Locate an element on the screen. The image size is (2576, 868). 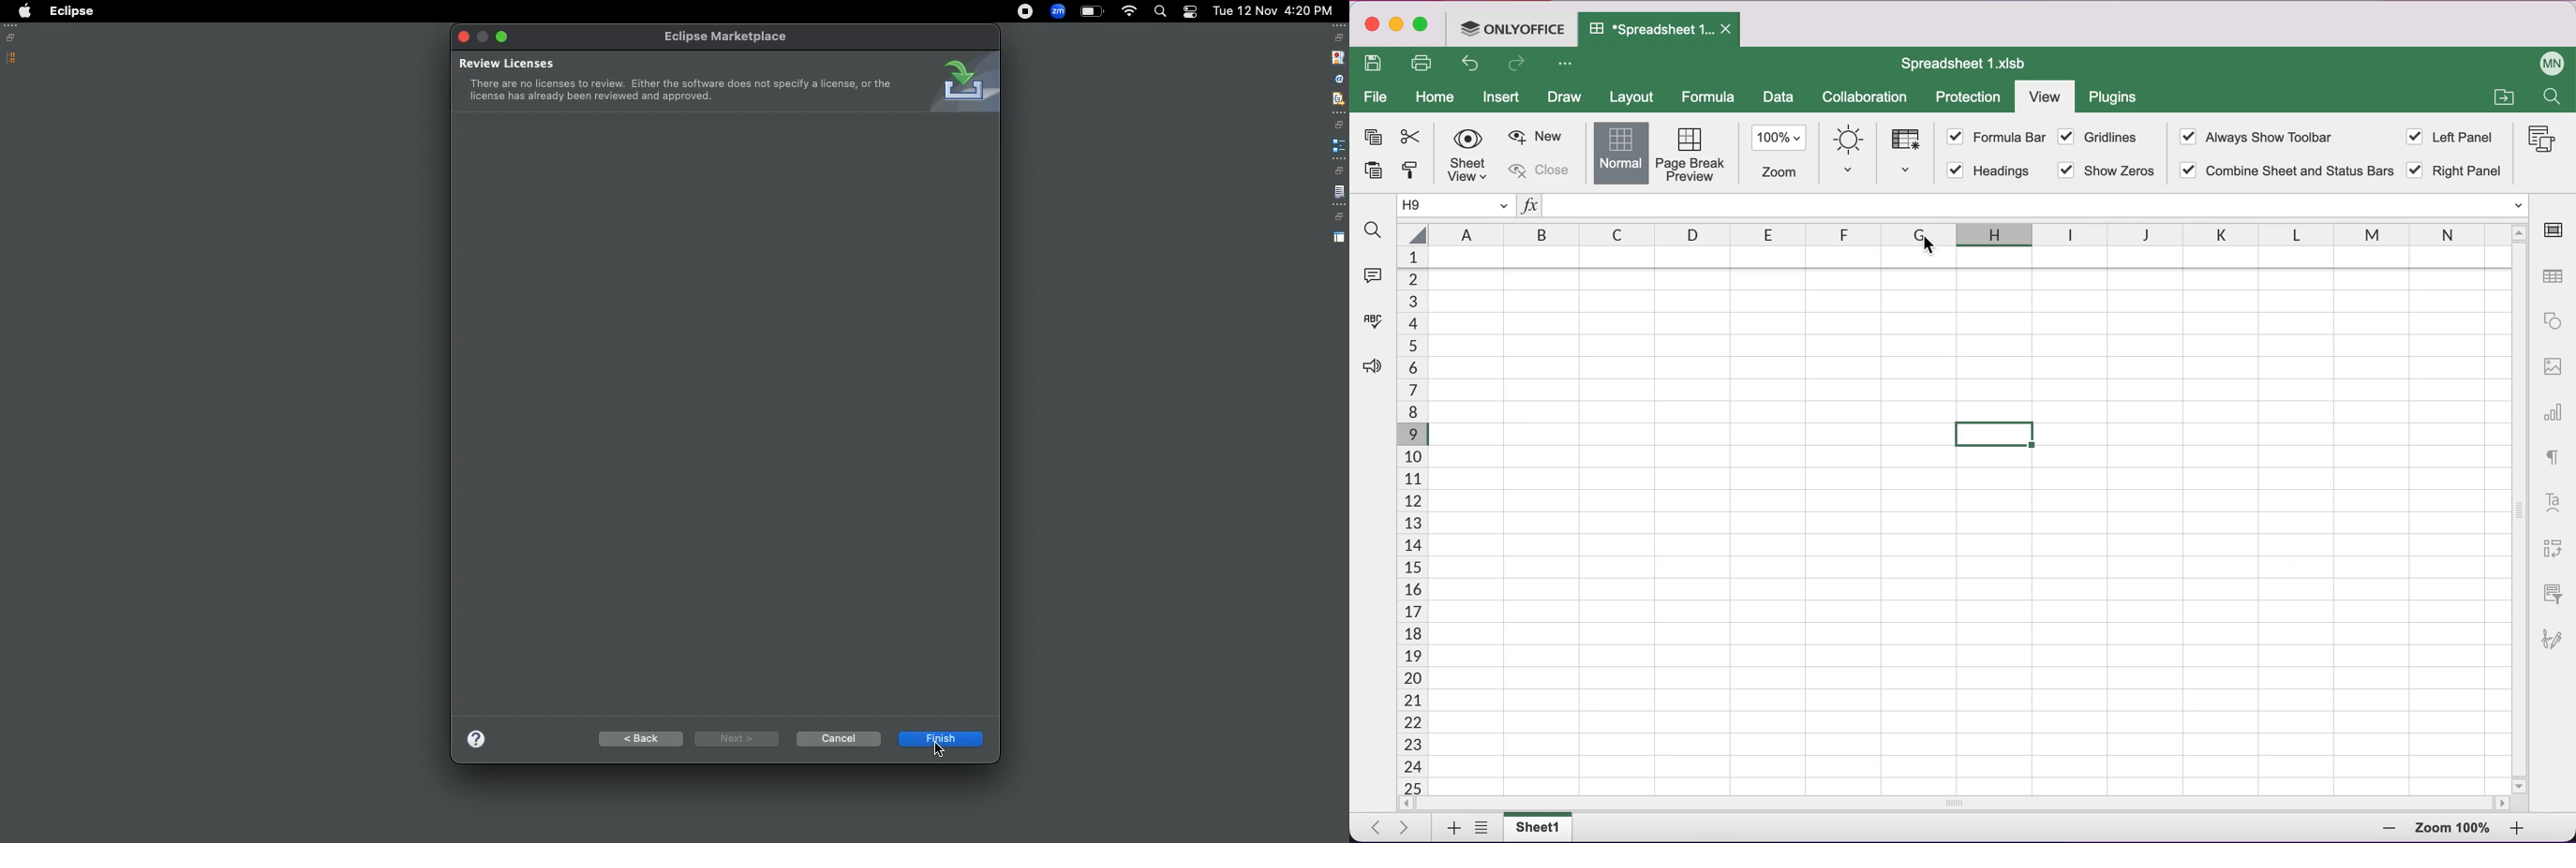
signature is located at coordinates (2556, 647).